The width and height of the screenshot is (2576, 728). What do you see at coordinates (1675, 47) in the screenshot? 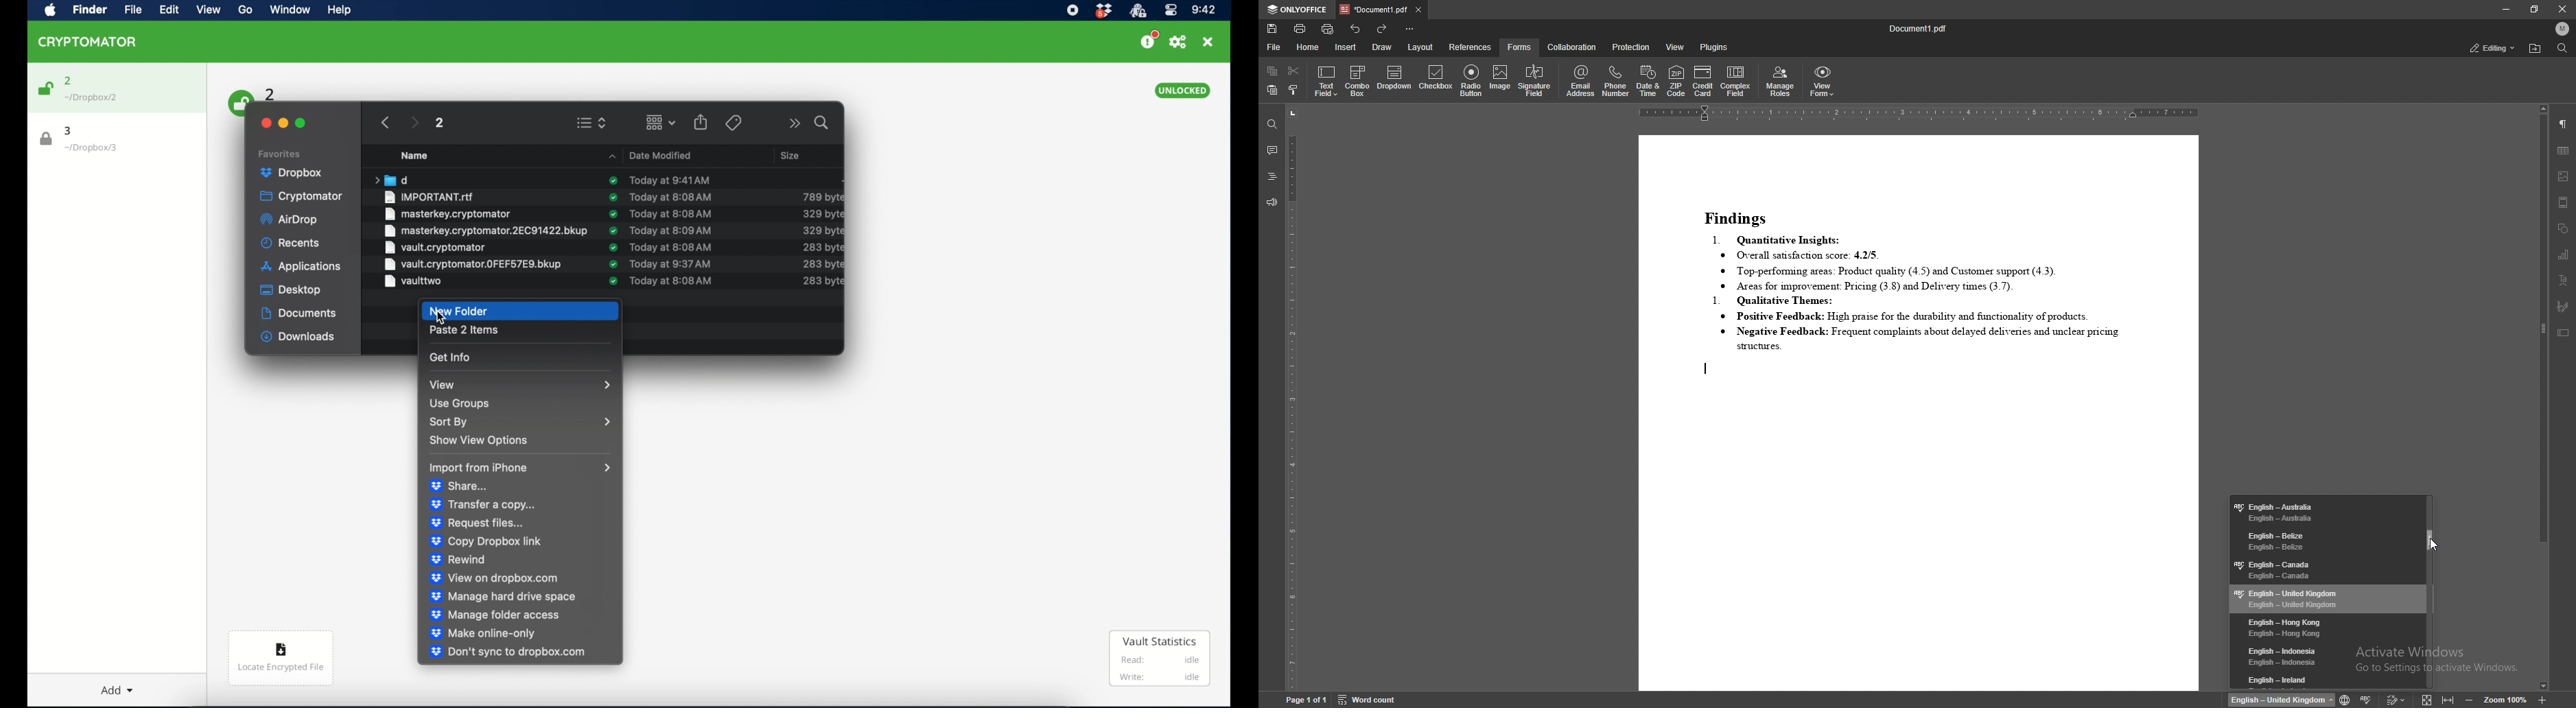
I see `view` at bounding box center [1675, 47].